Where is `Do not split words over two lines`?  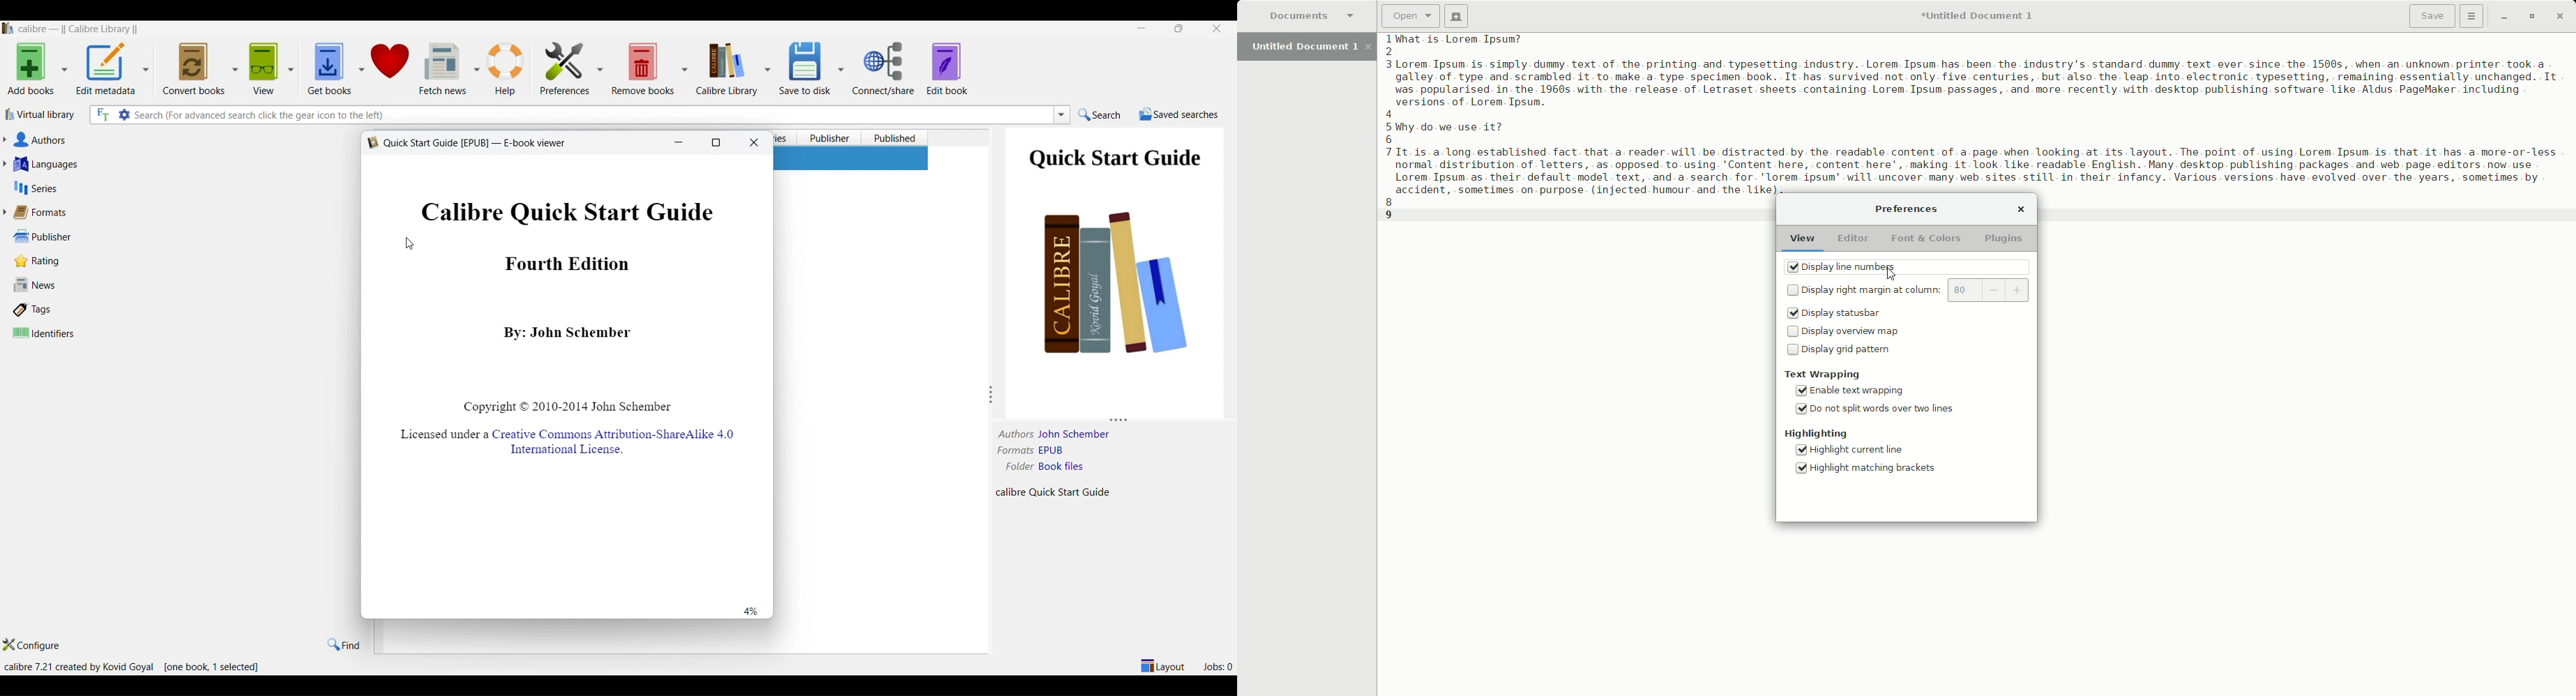 Do not split words over two lines is located at coordinates (1874, 412).